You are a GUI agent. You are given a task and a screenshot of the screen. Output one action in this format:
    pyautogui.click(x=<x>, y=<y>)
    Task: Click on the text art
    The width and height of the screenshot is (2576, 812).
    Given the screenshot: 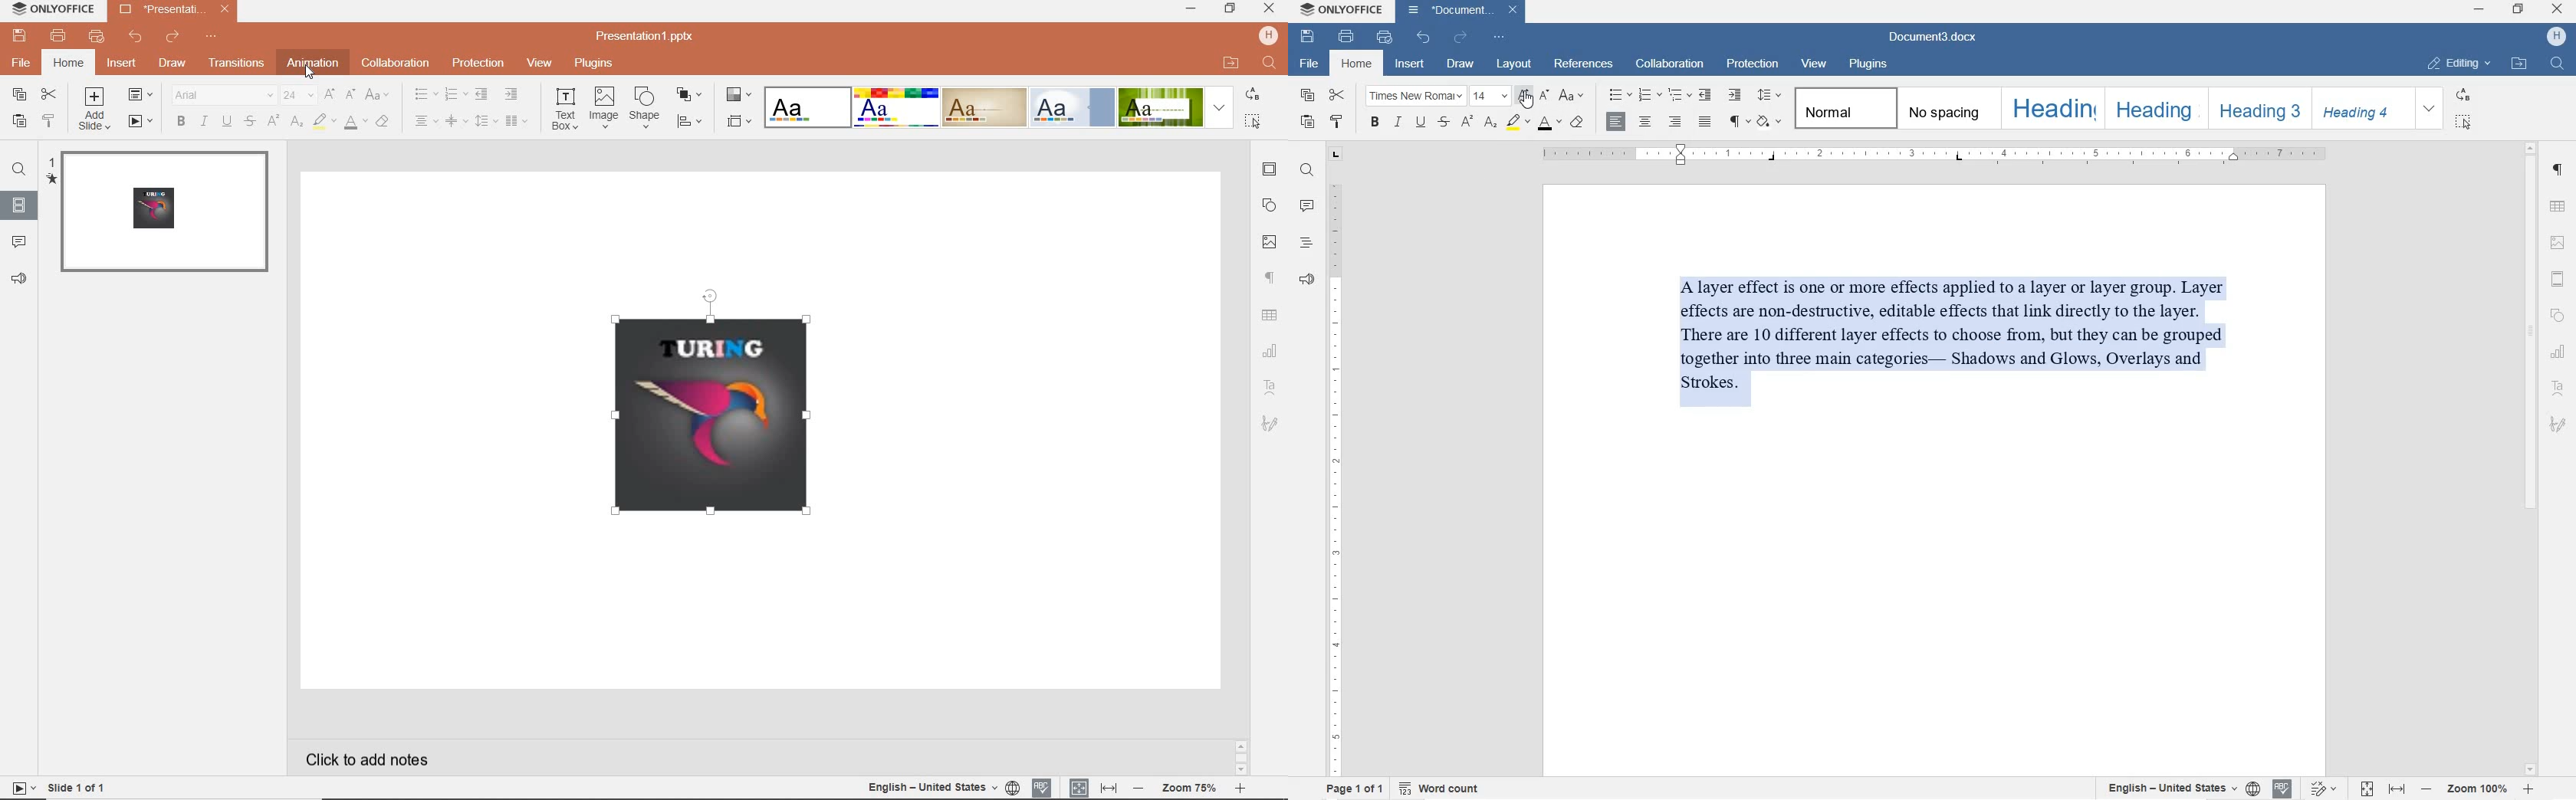 What is the action you would take?
    pyautogui.click(x=1271, y=388)
    